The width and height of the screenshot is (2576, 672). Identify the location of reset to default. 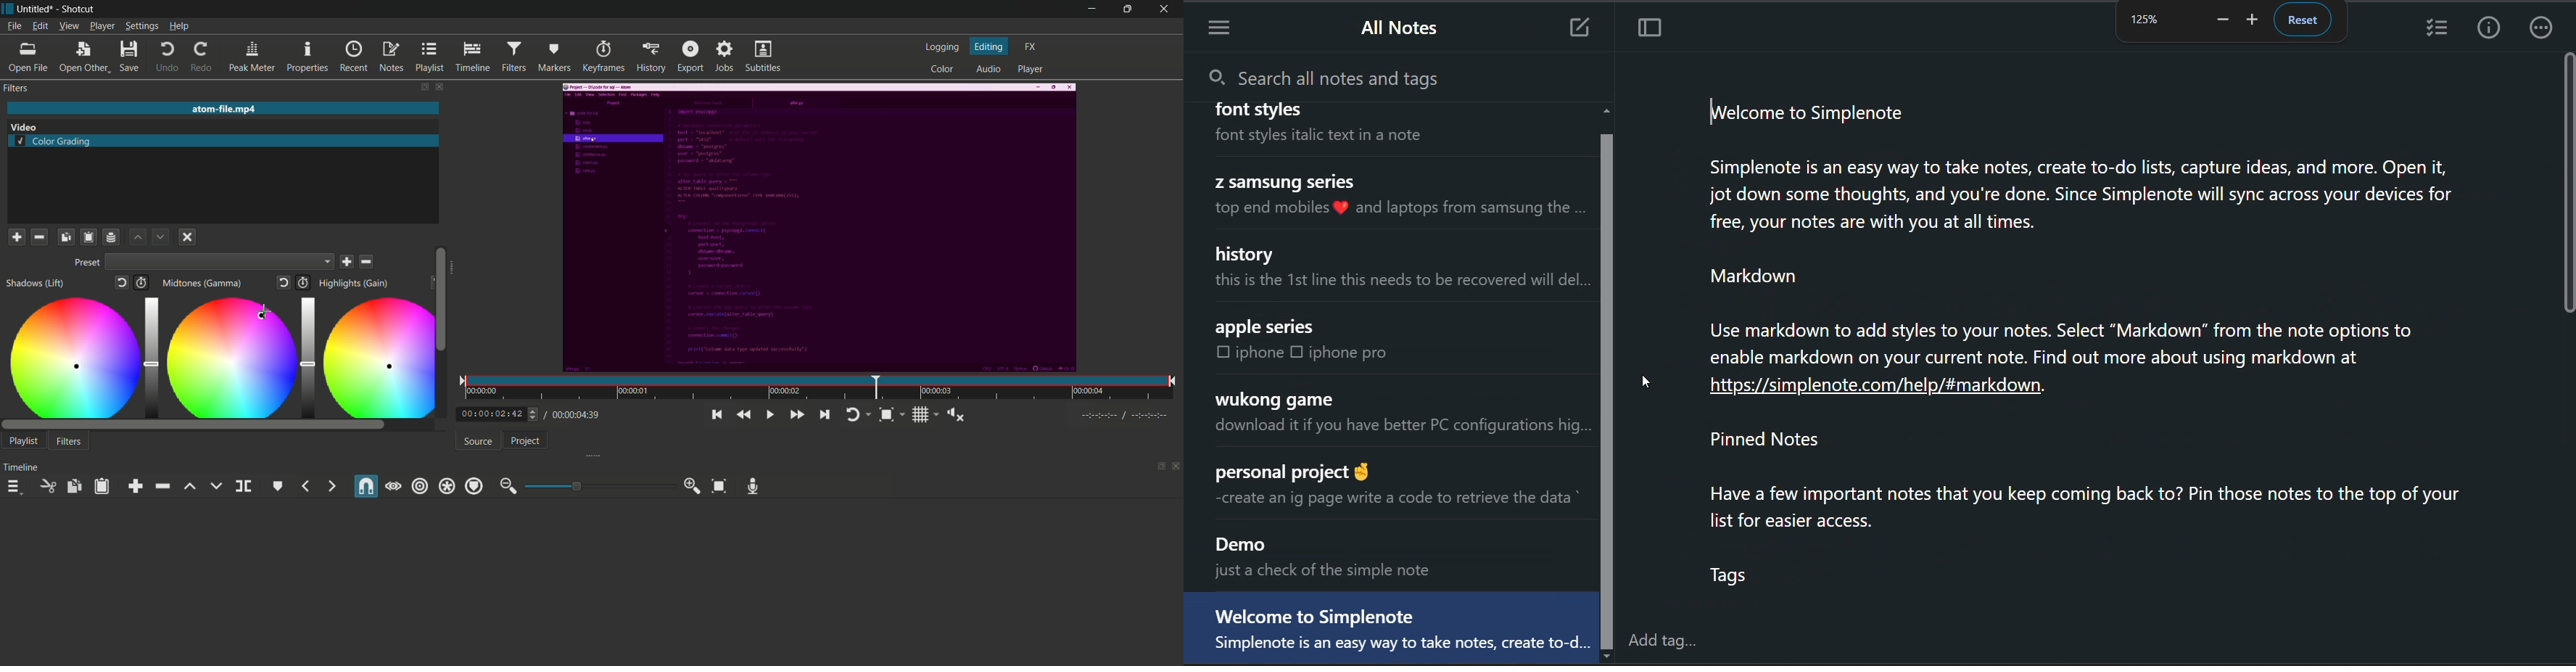
(123, 284).